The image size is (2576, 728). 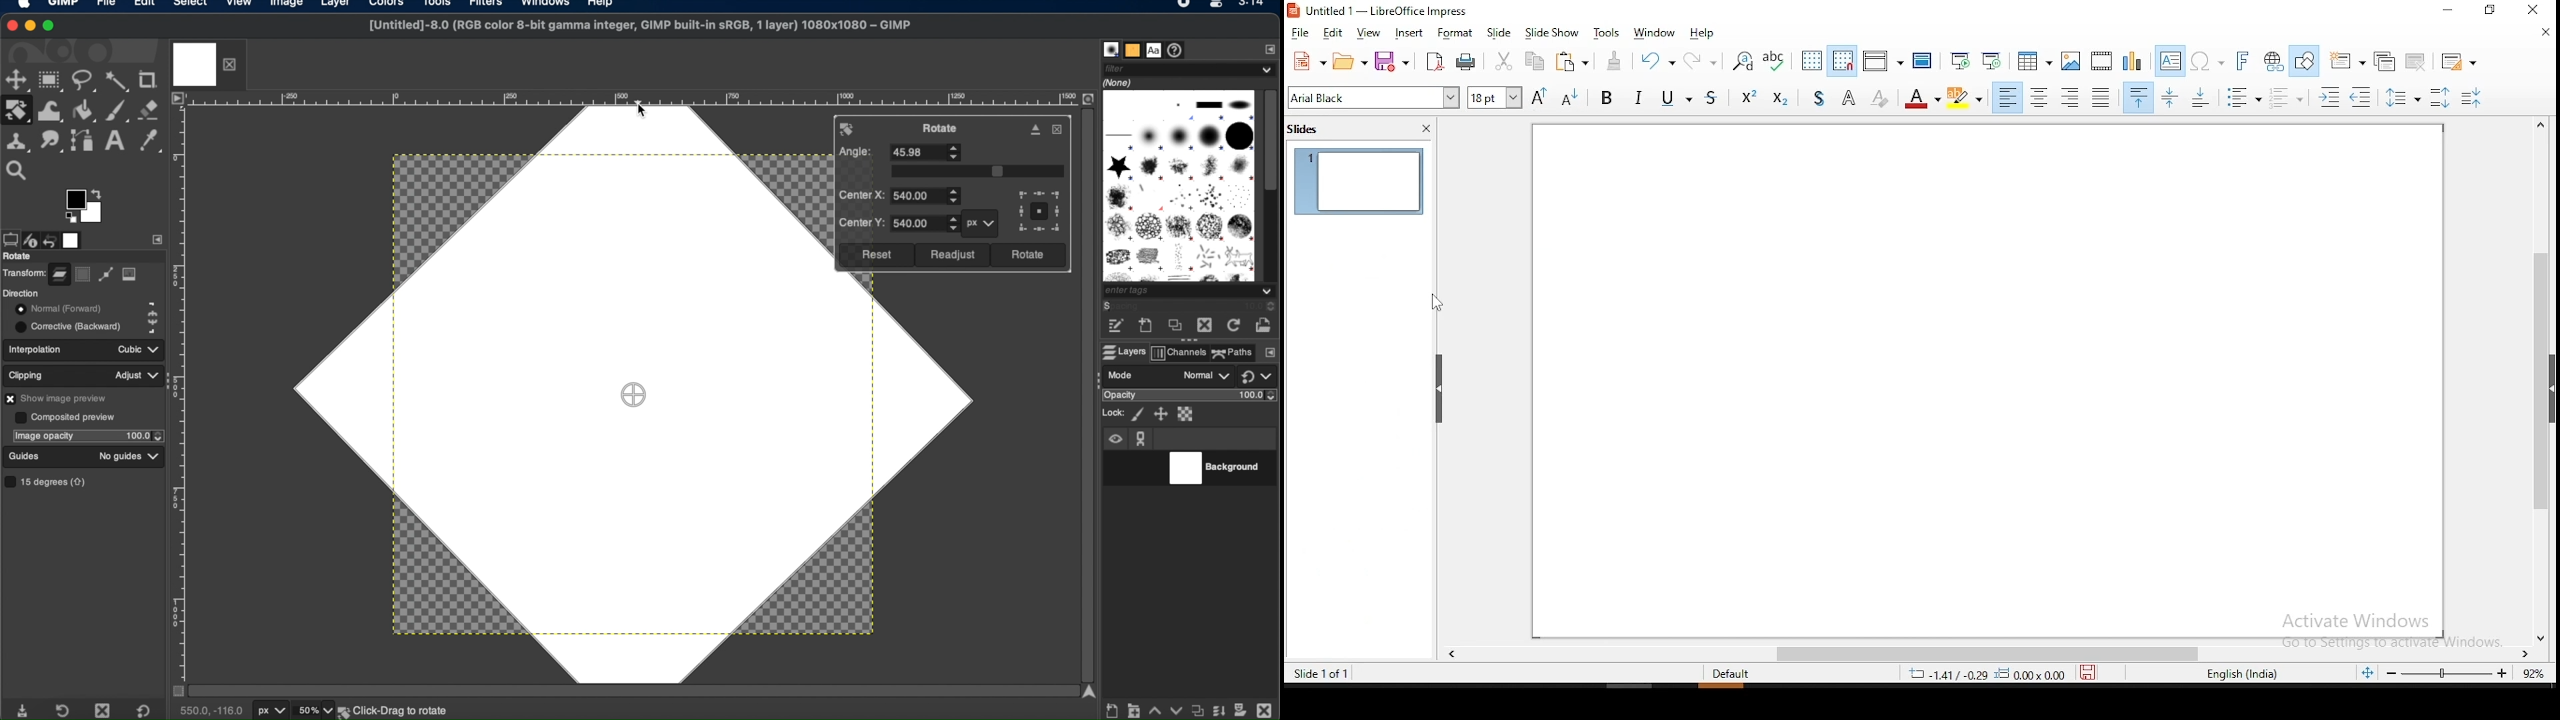 I want to click on minimize, so click(x=2447, y=11).